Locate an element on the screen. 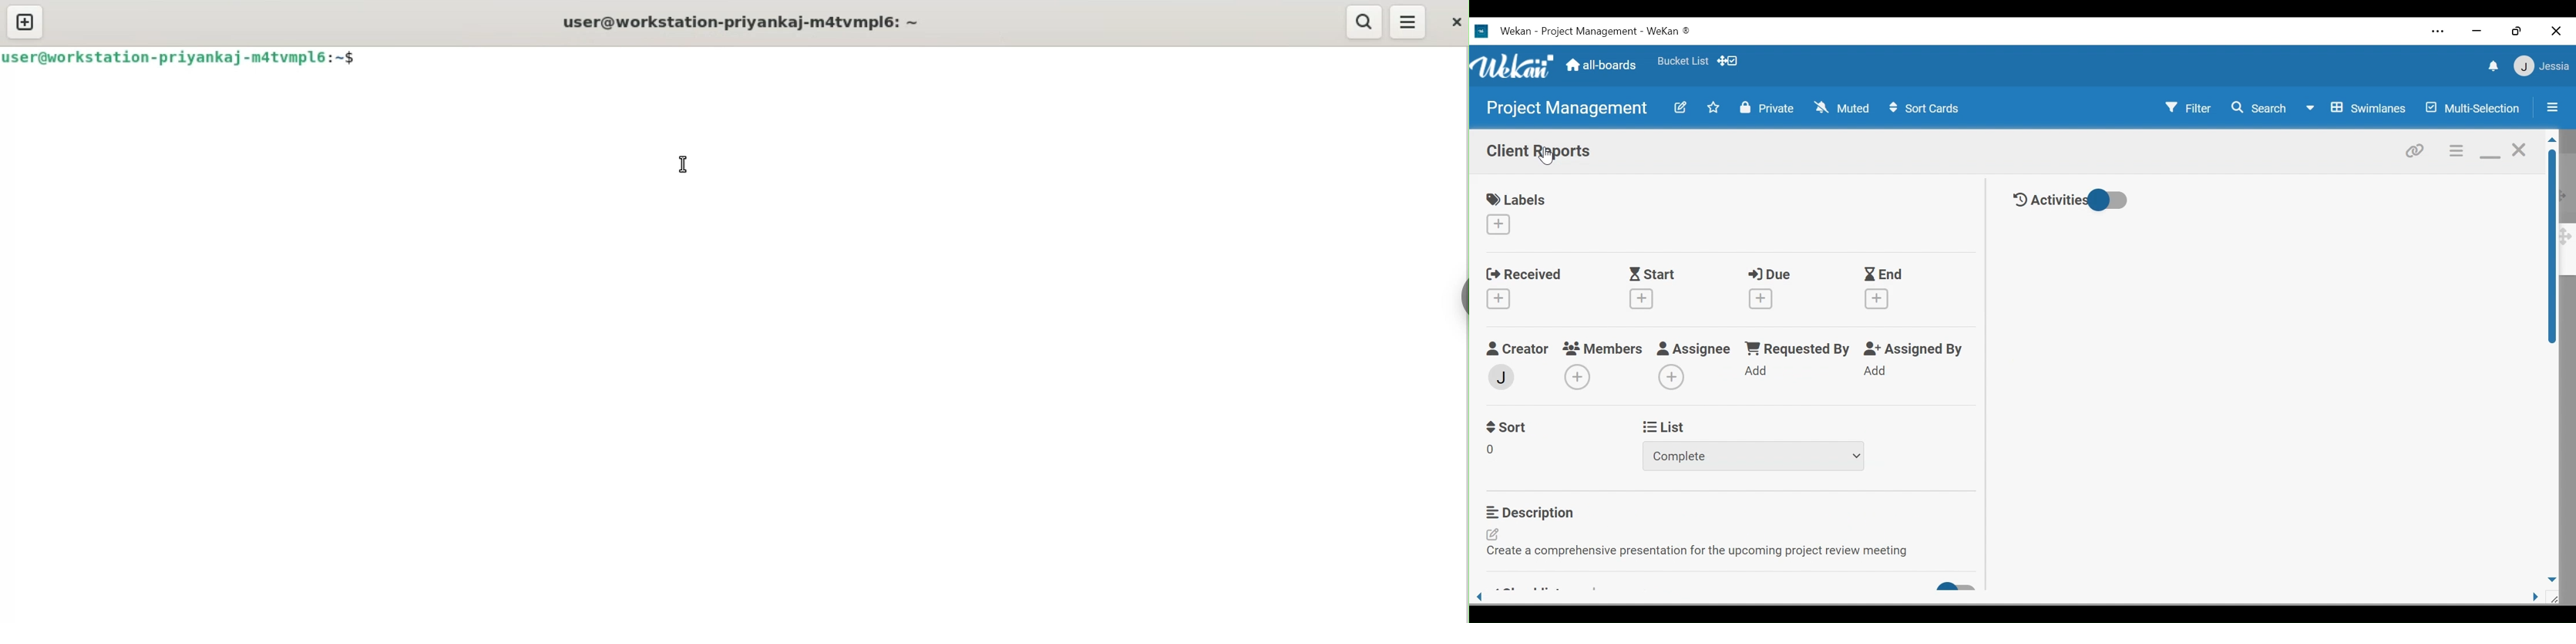 This screenshot has height=644, width=2576. Create Due date is located at coordinates (1759, 297).